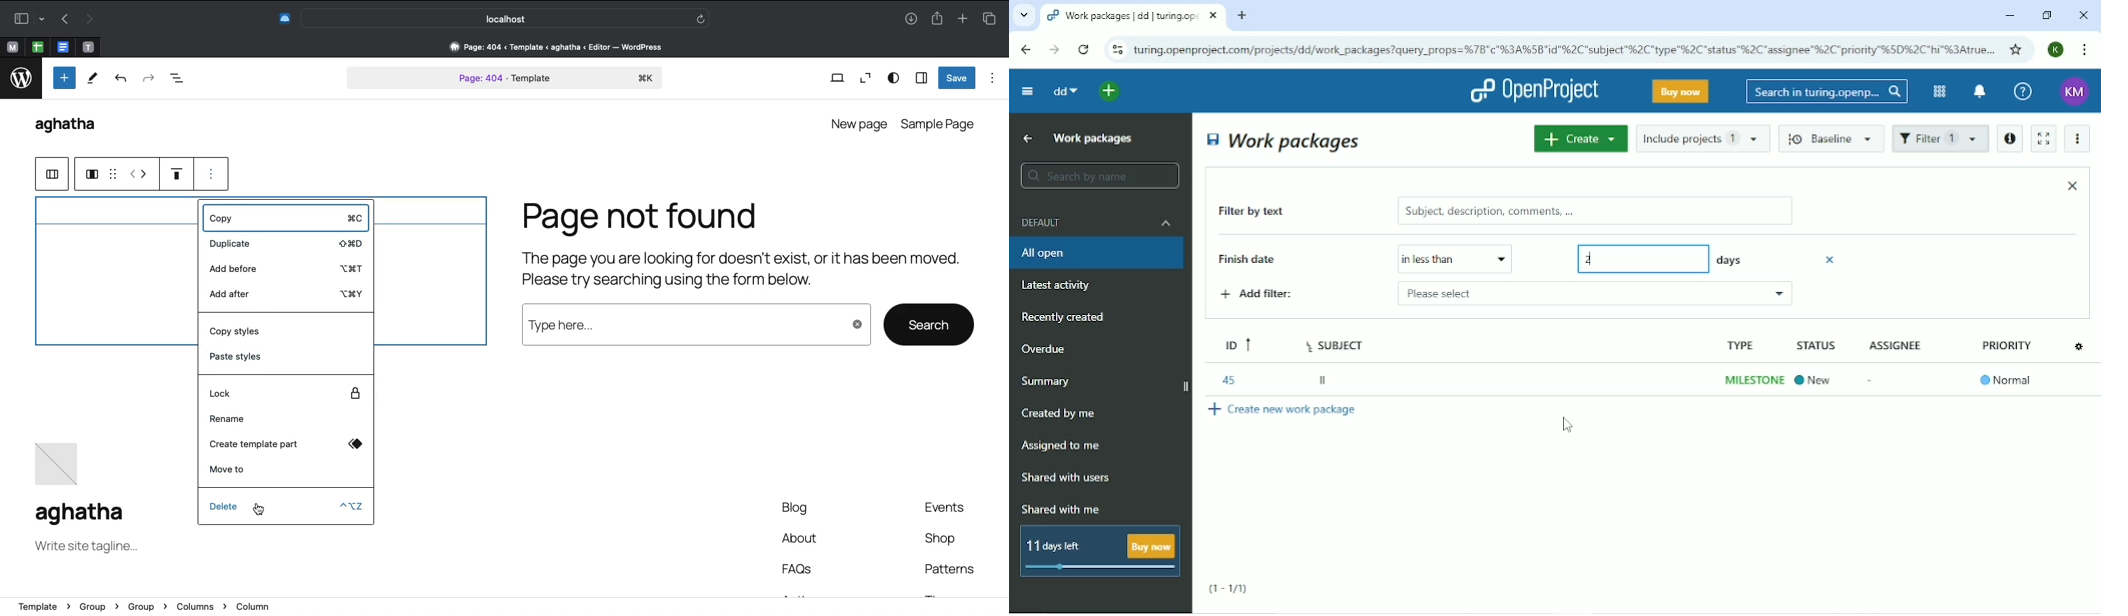 This screenshot has width=2128, height=616. What do you see at coordinates (1062, 287) in the screenshot?
I see `Latest activity` at bounding box center [1062, 287].